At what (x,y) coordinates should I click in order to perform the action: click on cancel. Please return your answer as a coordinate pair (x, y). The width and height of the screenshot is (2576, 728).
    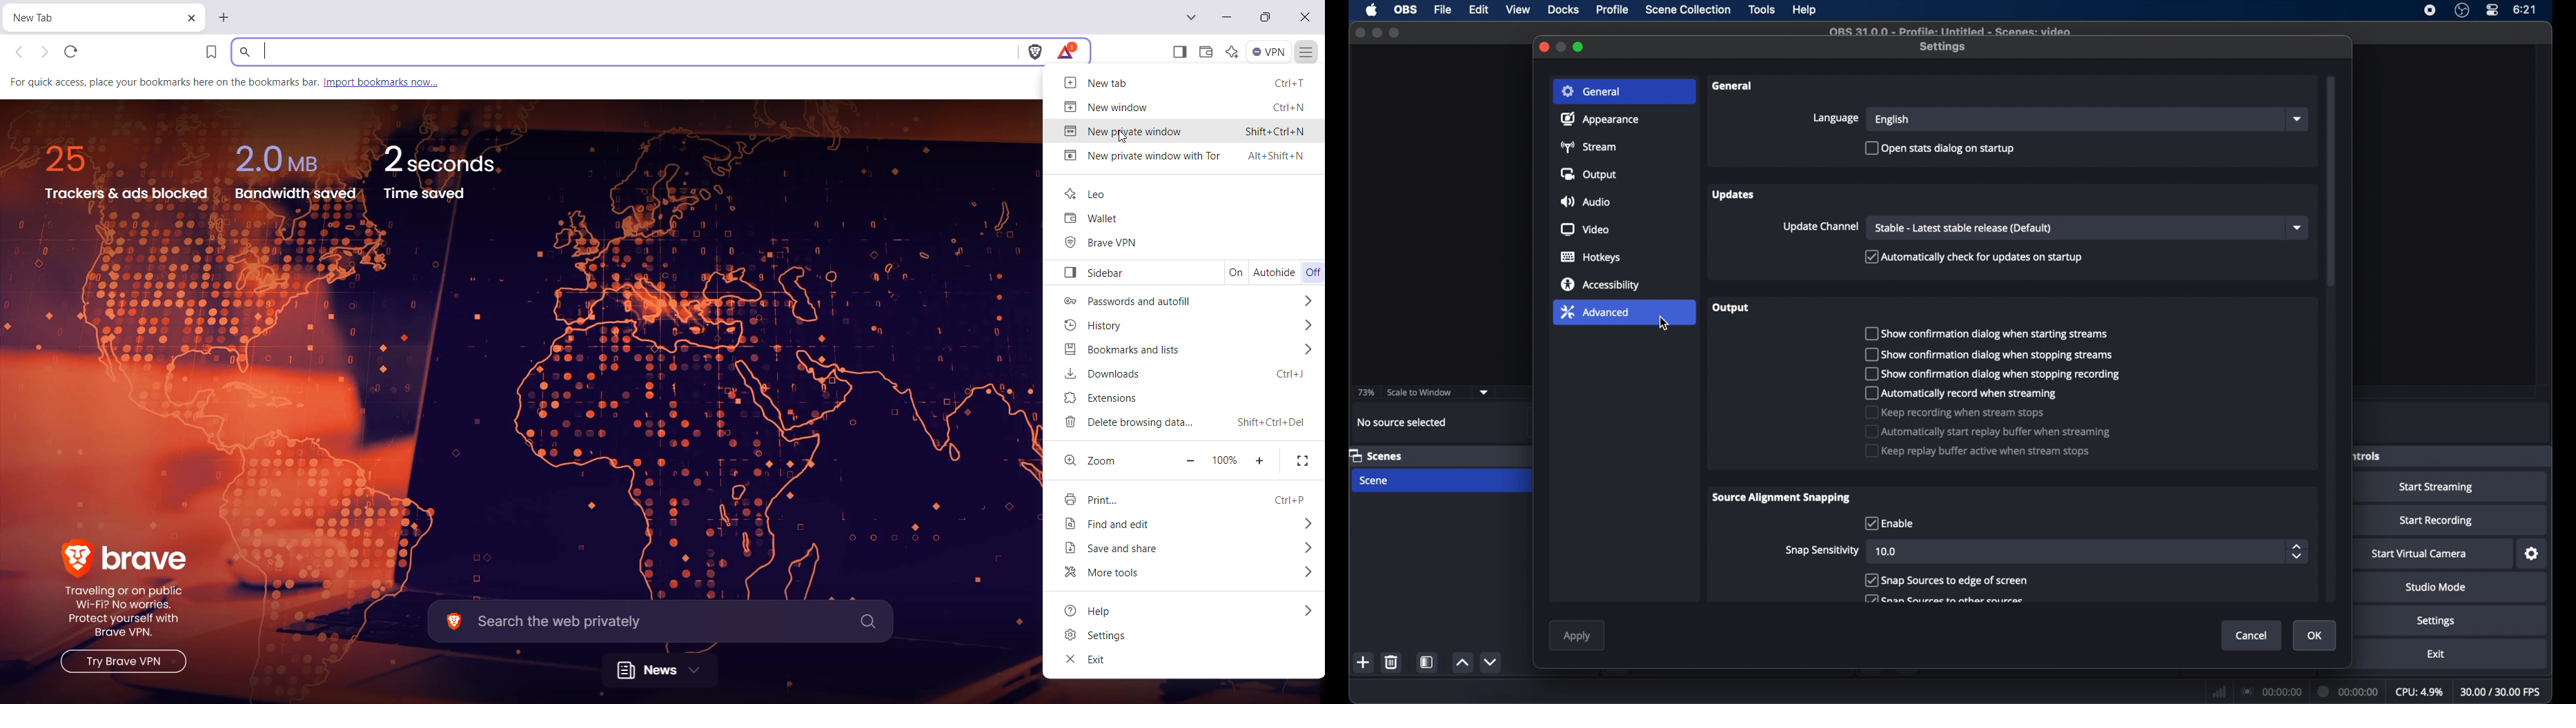
    Looking at the image, I should click on (2252, 636).